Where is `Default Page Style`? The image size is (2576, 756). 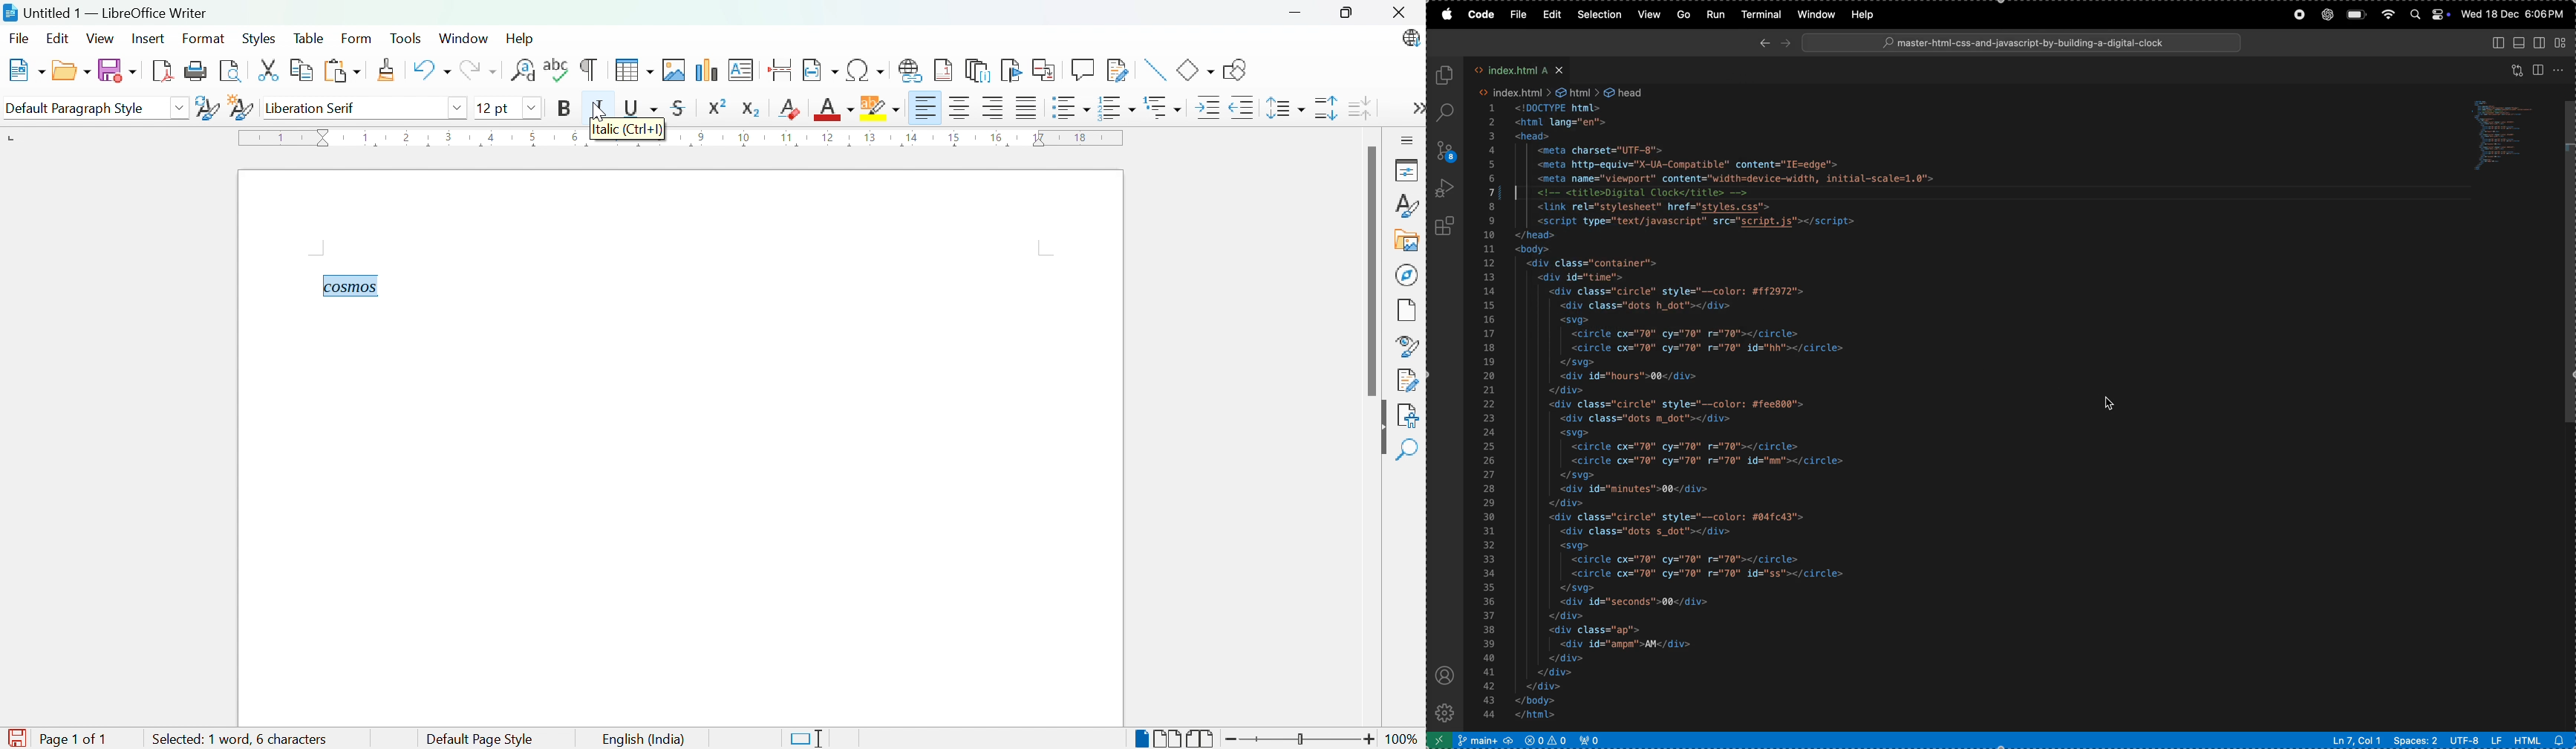 Default Page Style is located at coordinates (483, 739).